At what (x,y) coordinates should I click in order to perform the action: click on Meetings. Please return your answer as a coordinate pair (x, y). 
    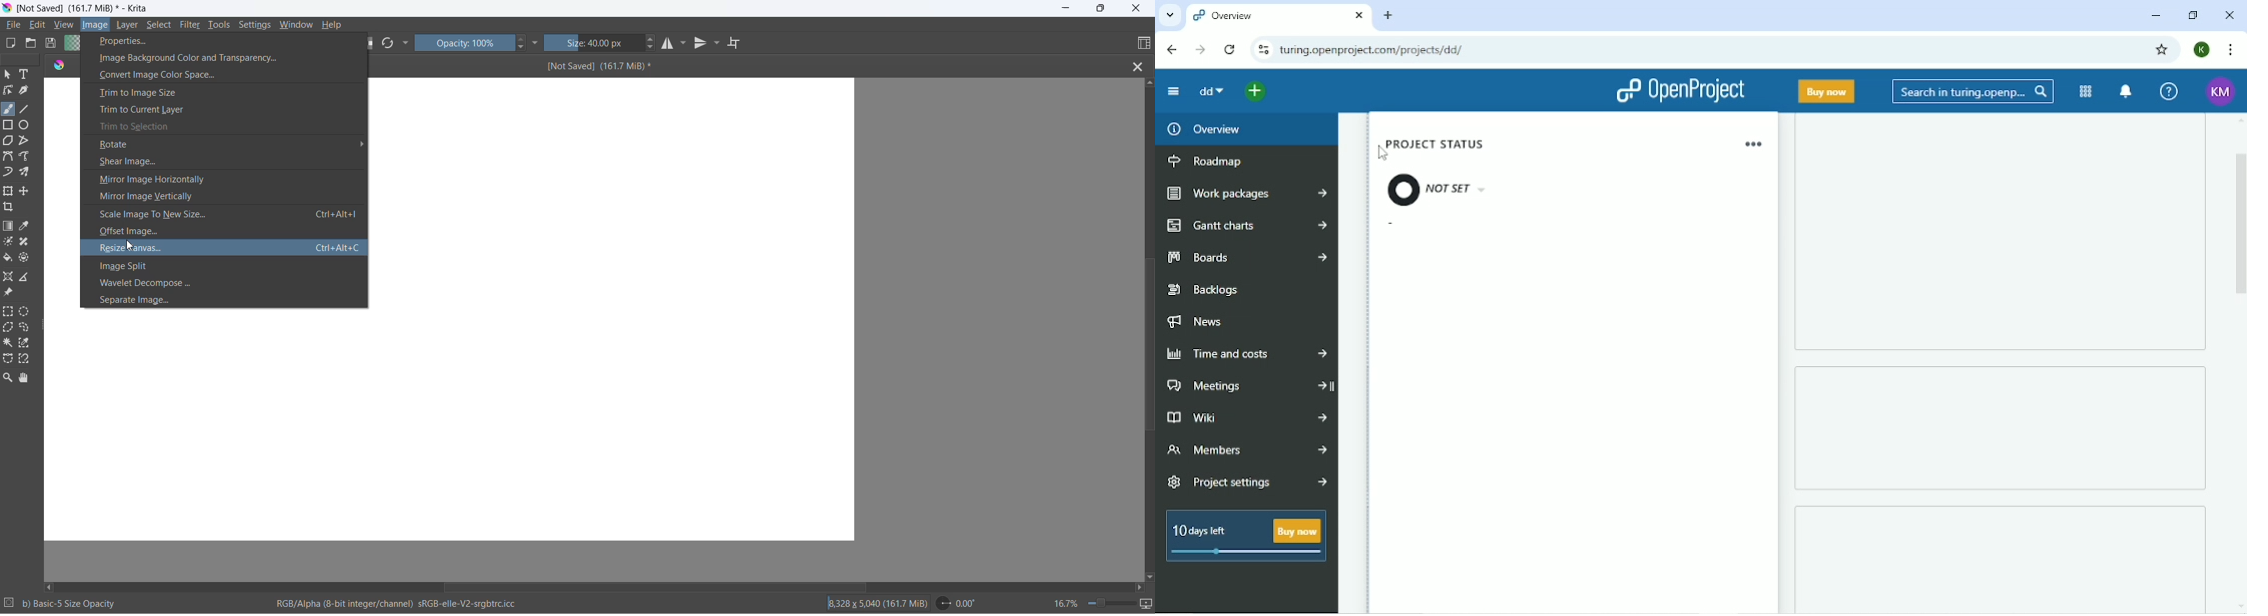
    Looking at the image, I should click on (1246, 387).